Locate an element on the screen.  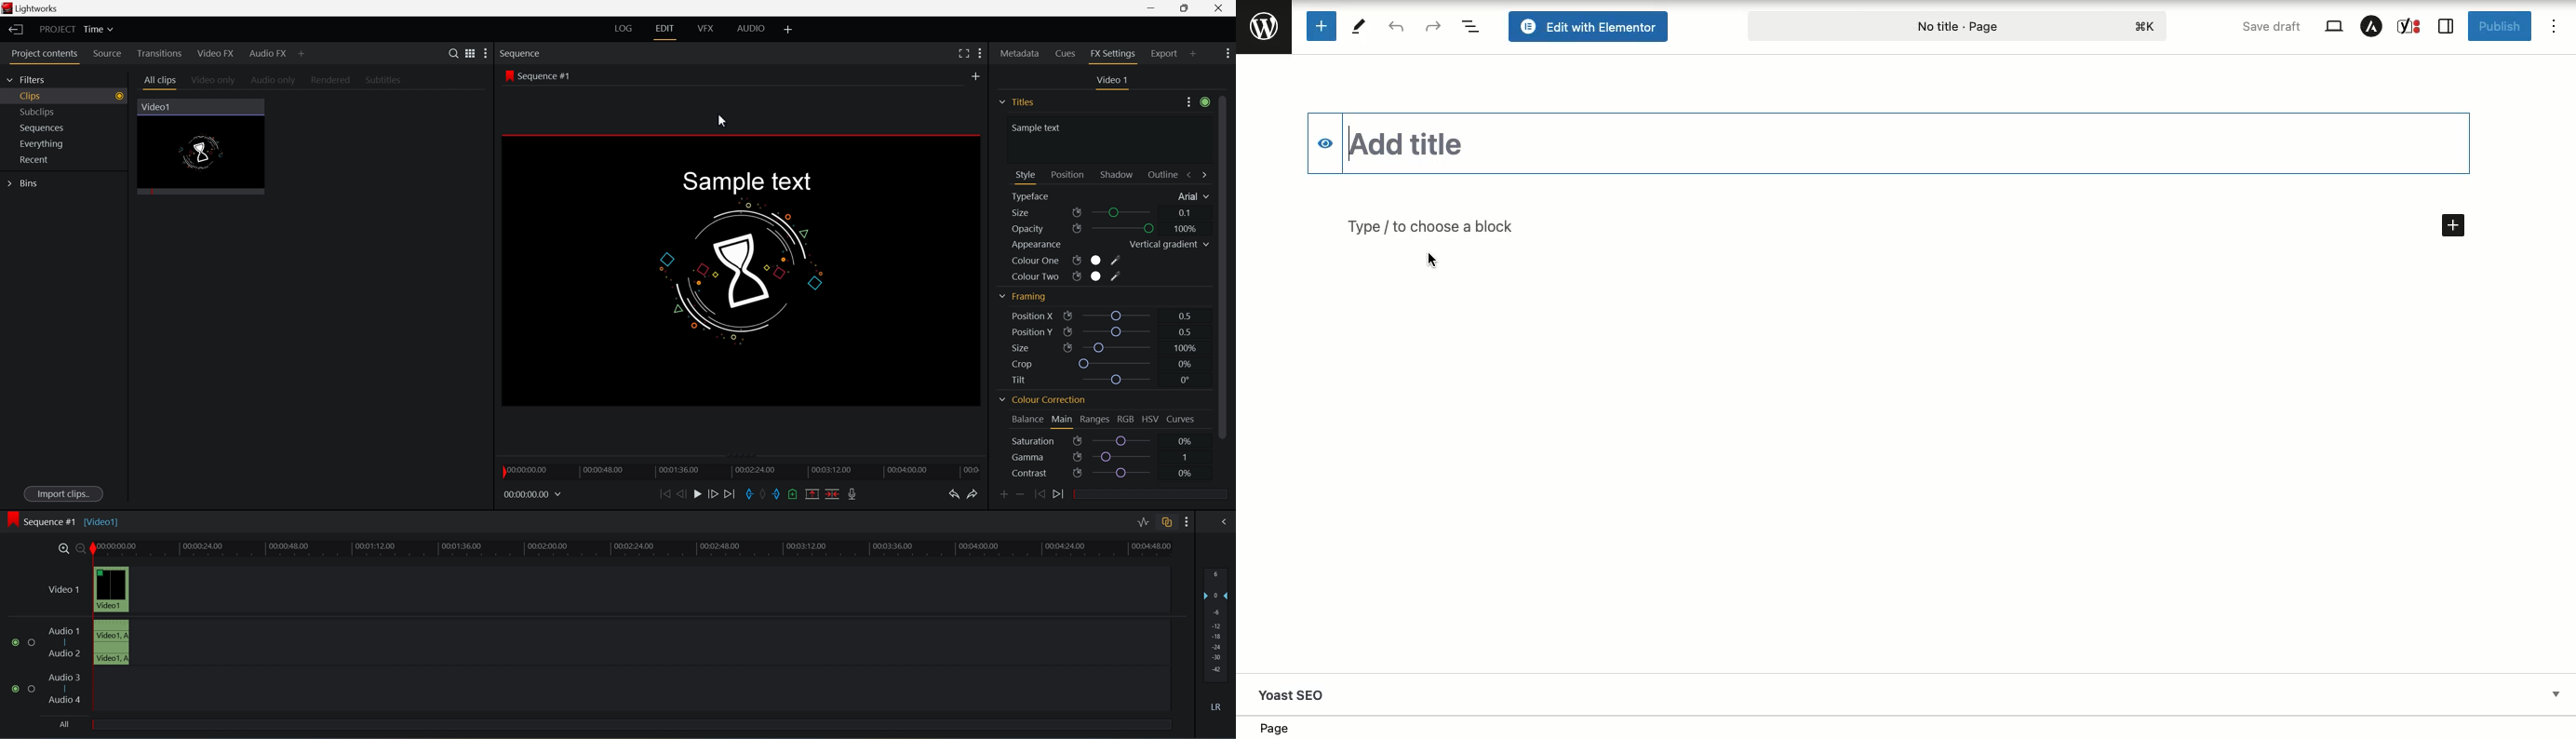
Edit with elementor is located at coordinates (1589, 25).